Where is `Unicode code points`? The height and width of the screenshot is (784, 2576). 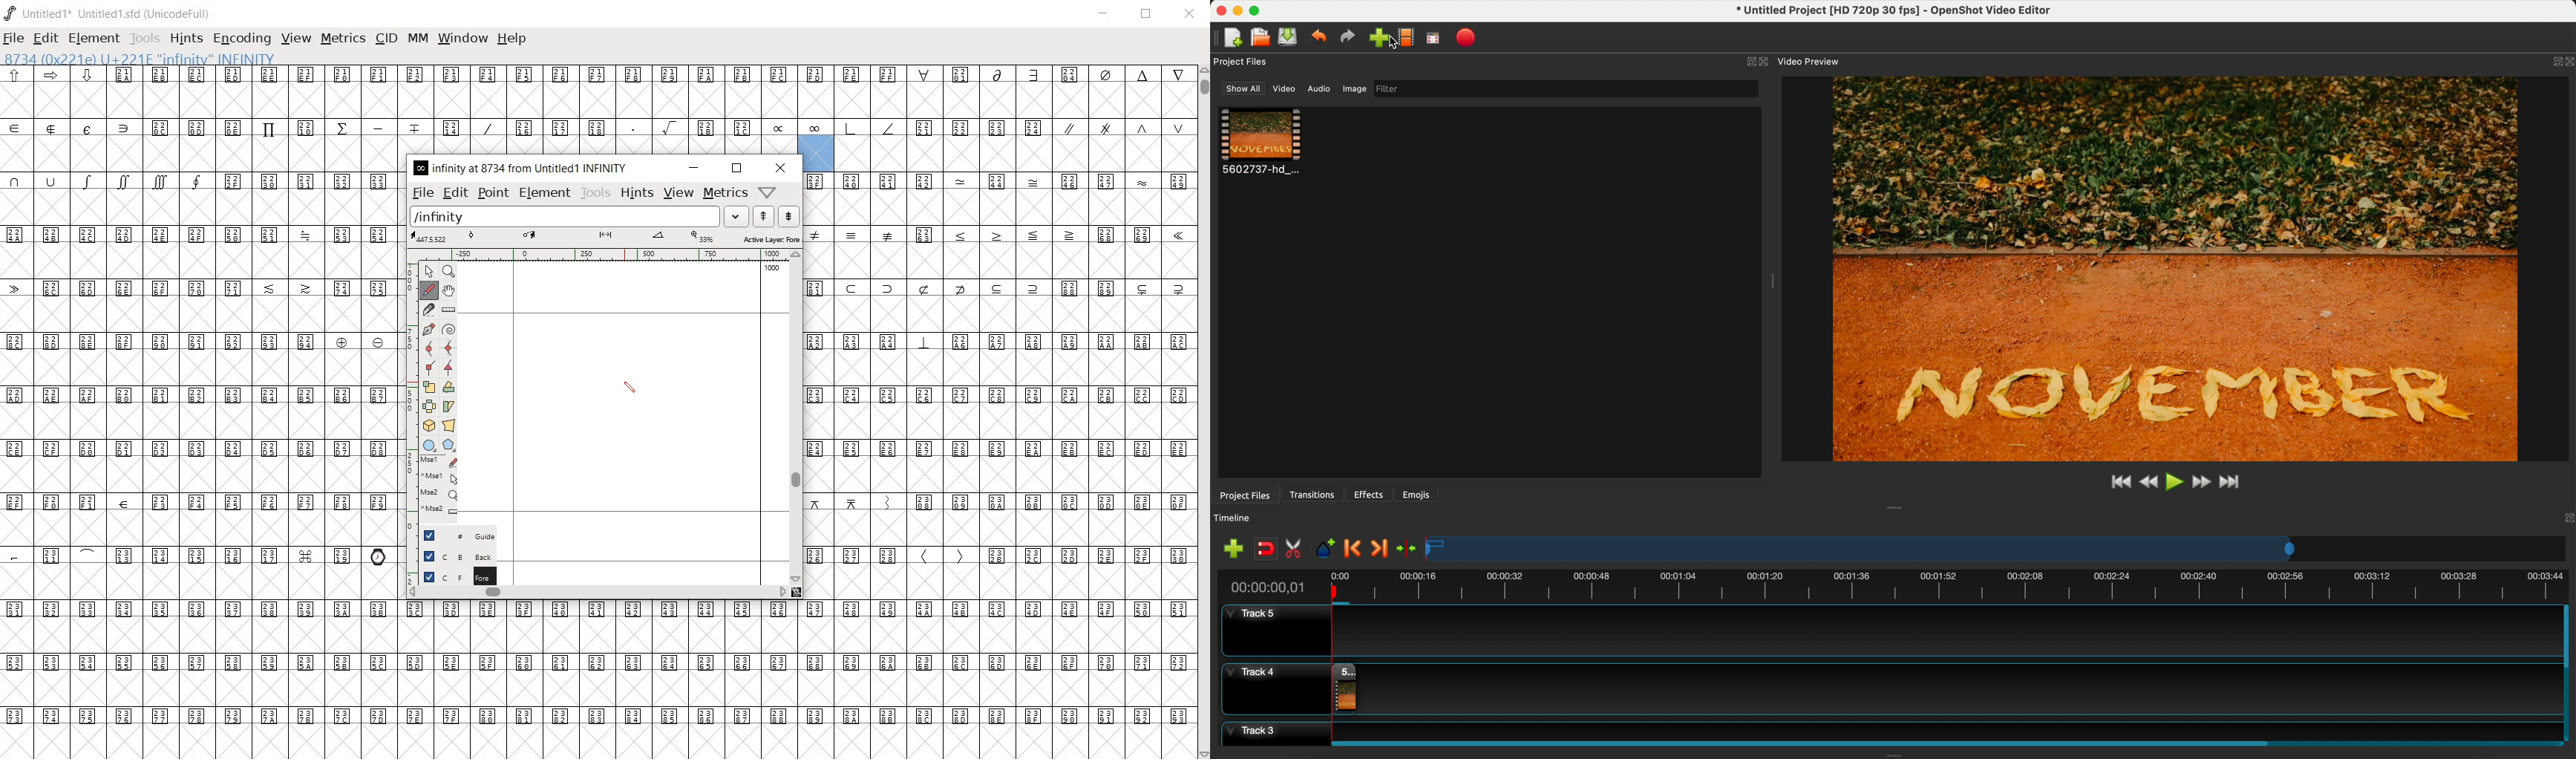 Unicode code points is located at coordinates (647, 74).